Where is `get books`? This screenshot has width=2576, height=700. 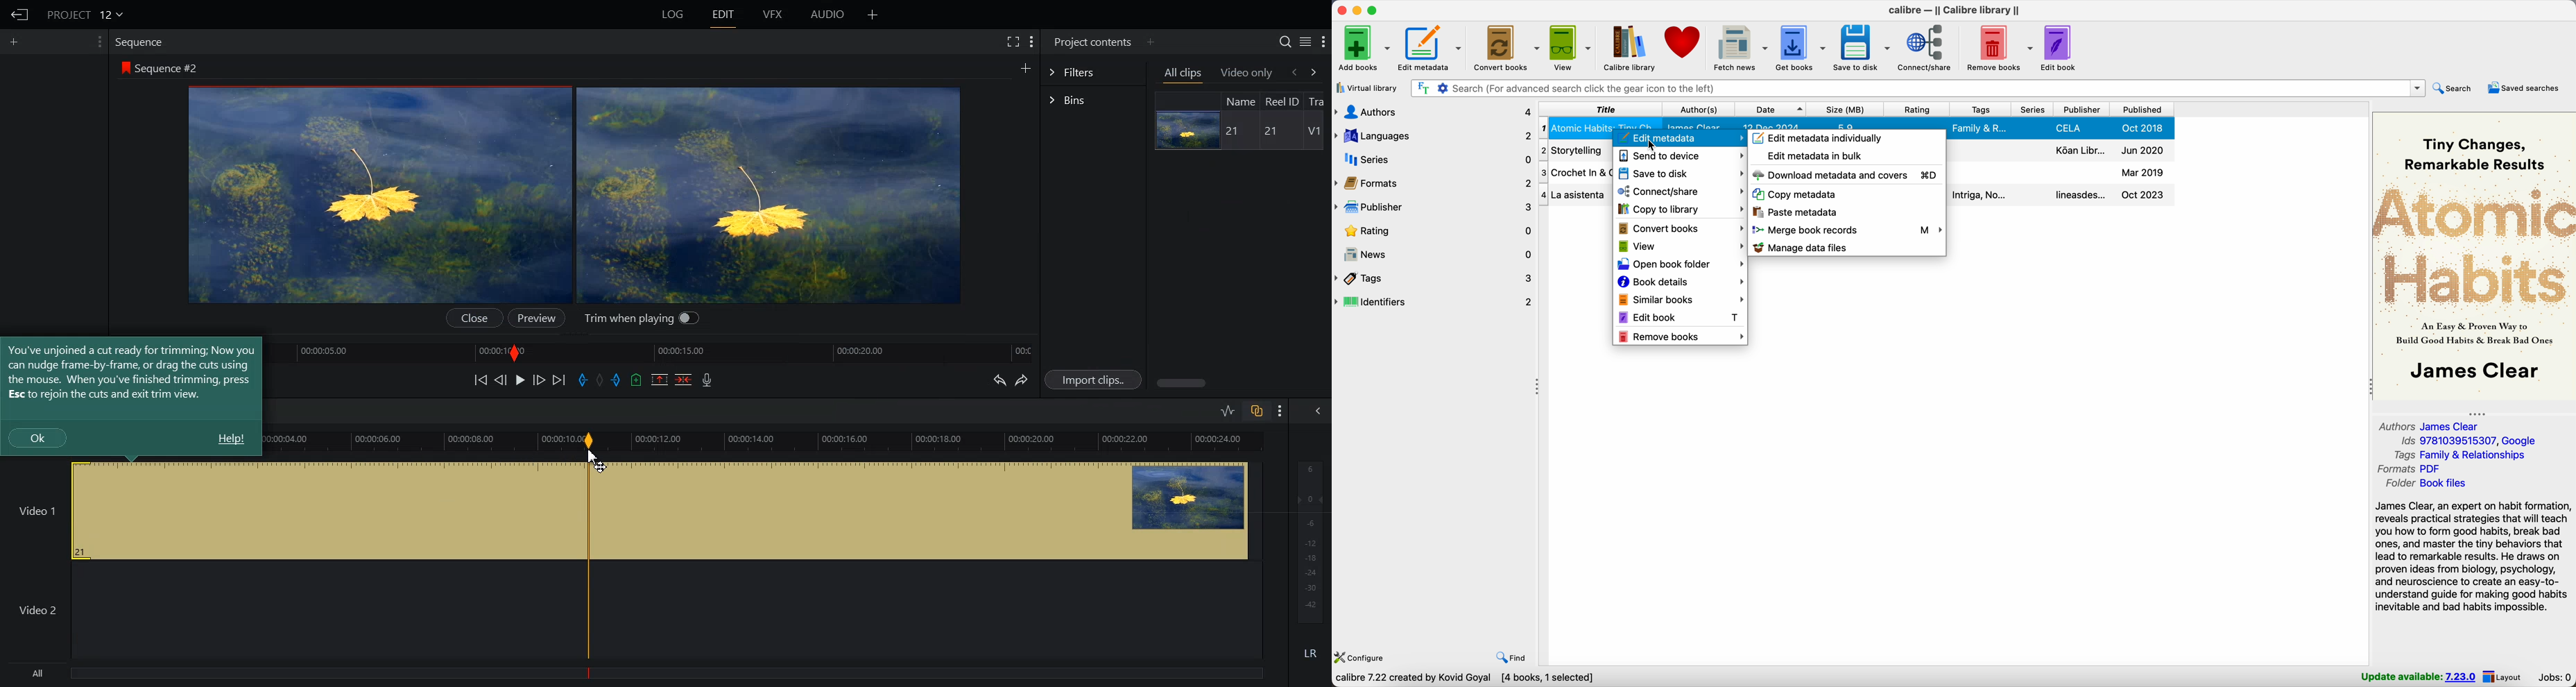
get books is located at coordinates (1801, 48).